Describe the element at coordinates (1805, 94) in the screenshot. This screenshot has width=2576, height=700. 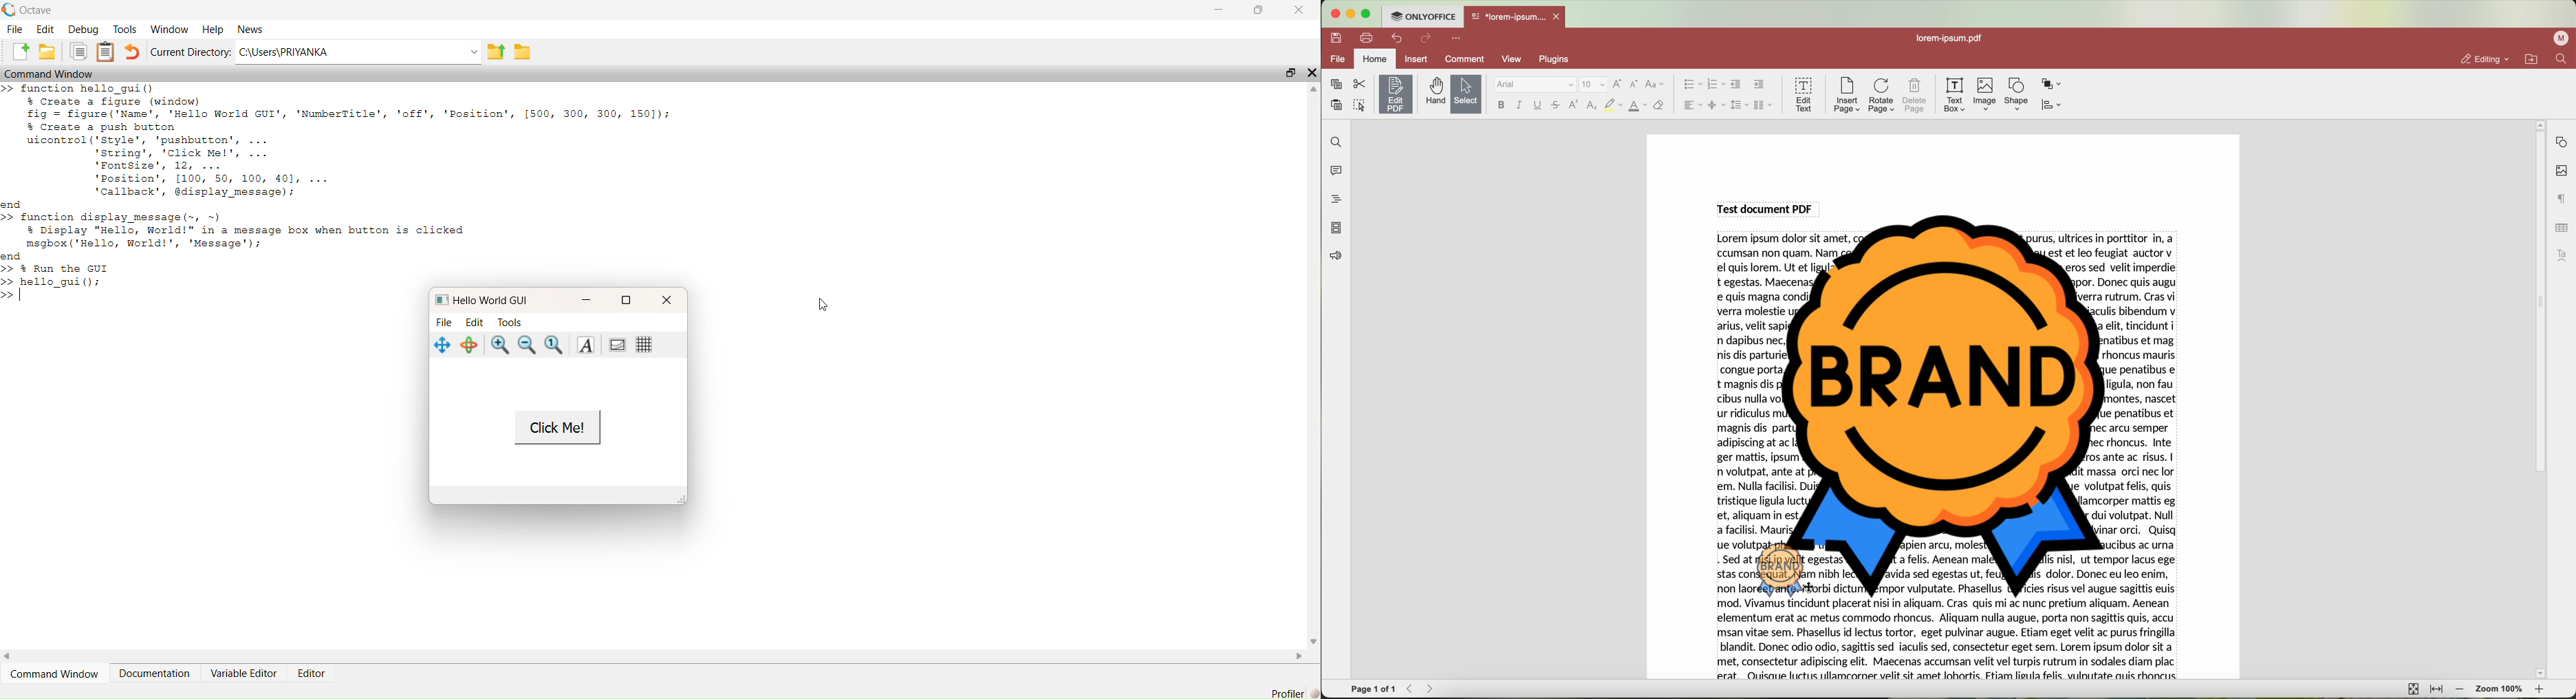
I see `edit text` at that location.